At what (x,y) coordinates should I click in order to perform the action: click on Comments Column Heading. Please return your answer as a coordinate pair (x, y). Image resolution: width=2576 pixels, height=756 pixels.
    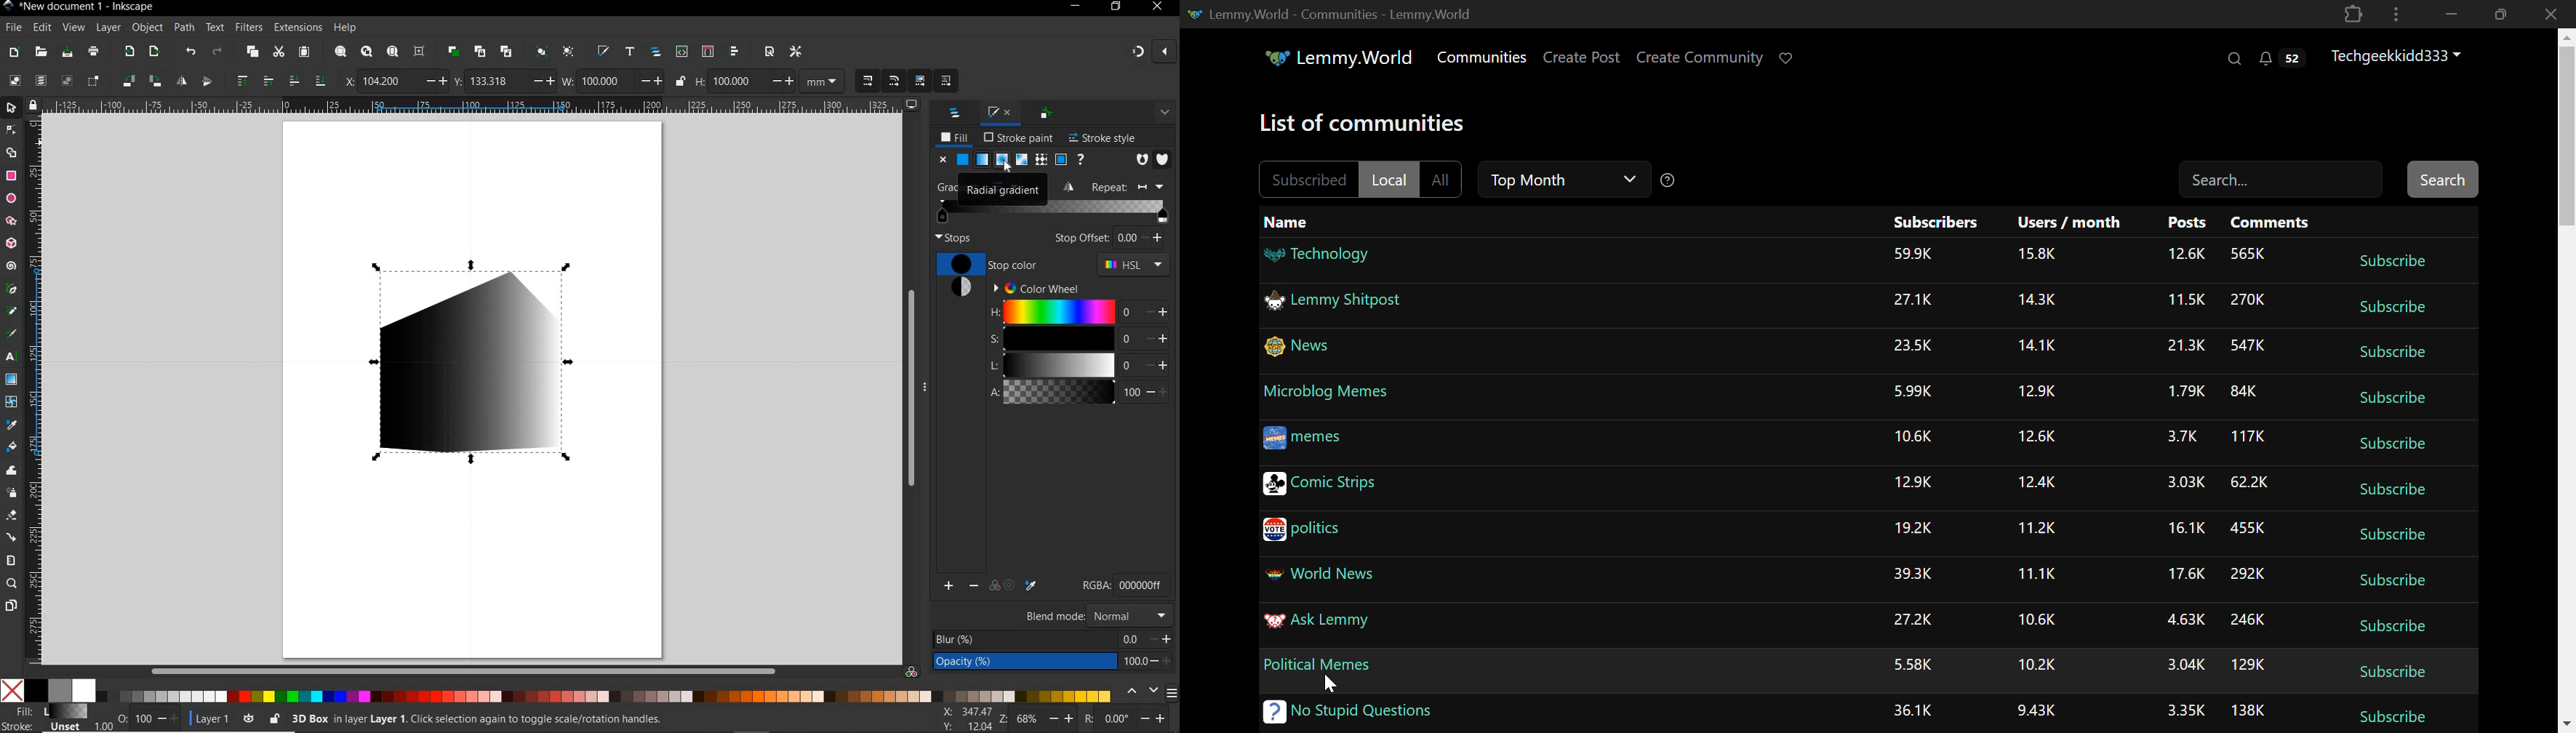
    Looking at the image, I should click on (2269, 220).